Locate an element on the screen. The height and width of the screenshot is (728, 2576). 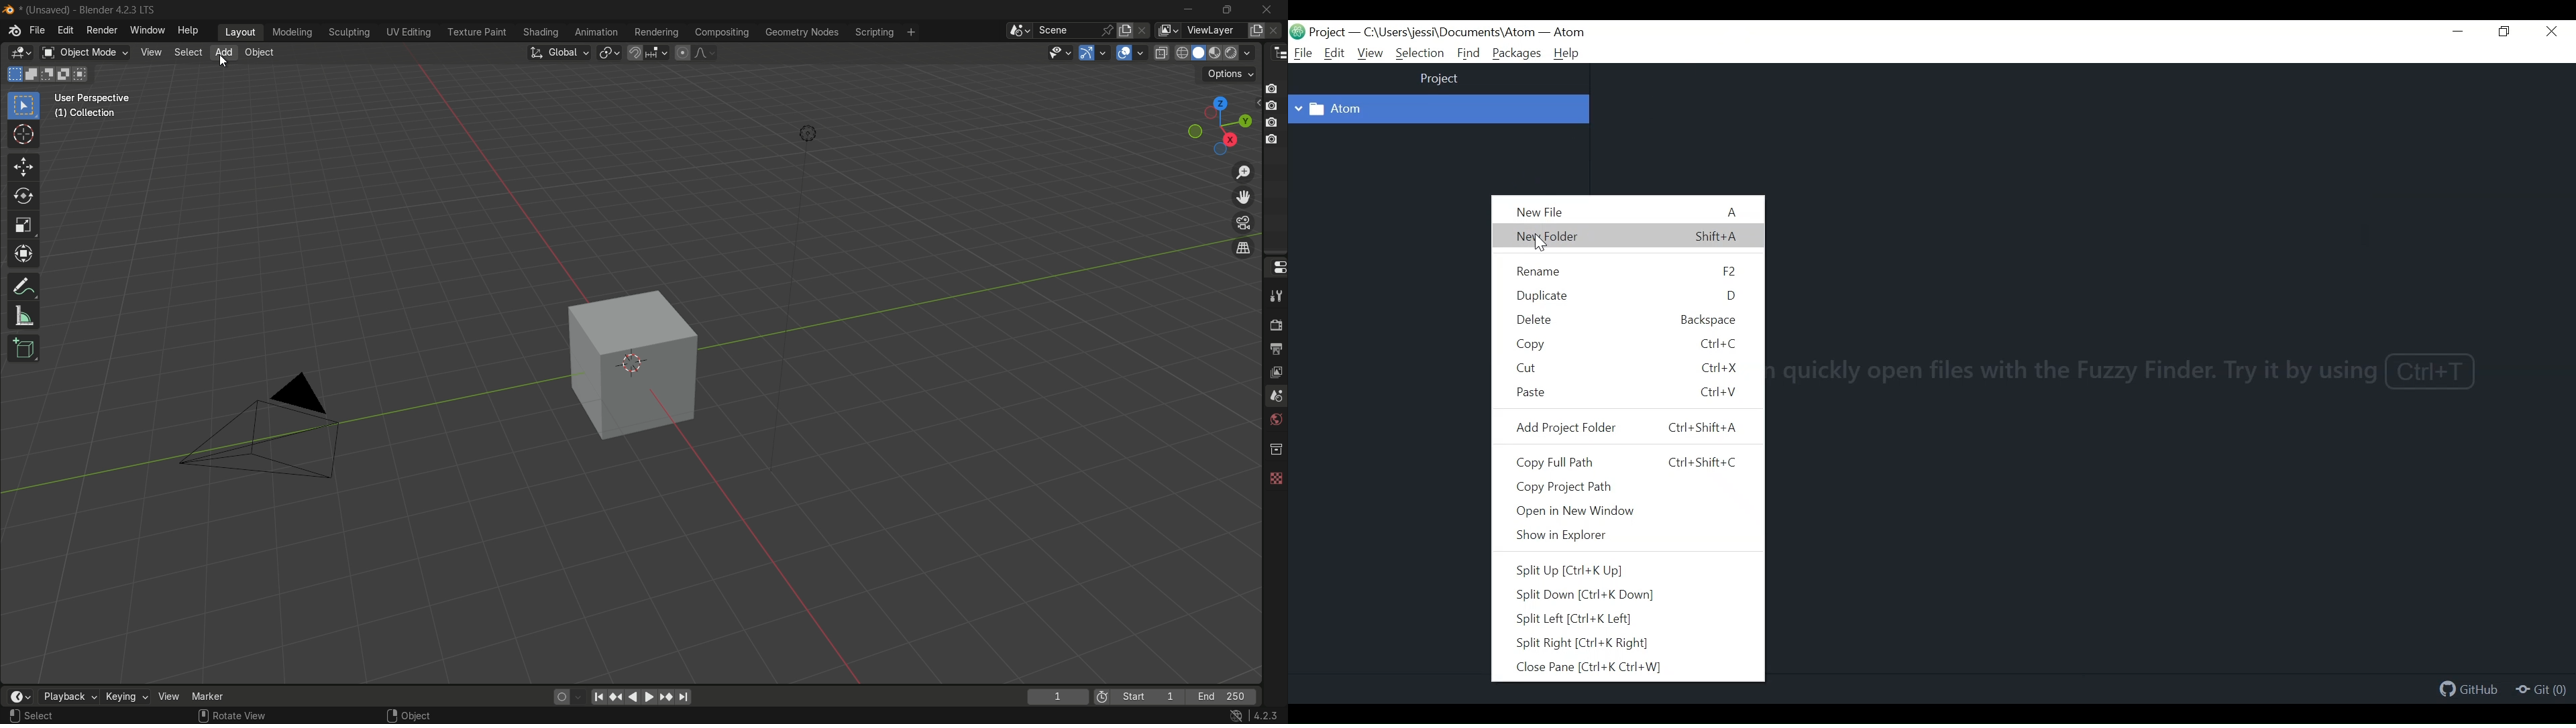
invert existing selection is located at coordinates (66, 74).